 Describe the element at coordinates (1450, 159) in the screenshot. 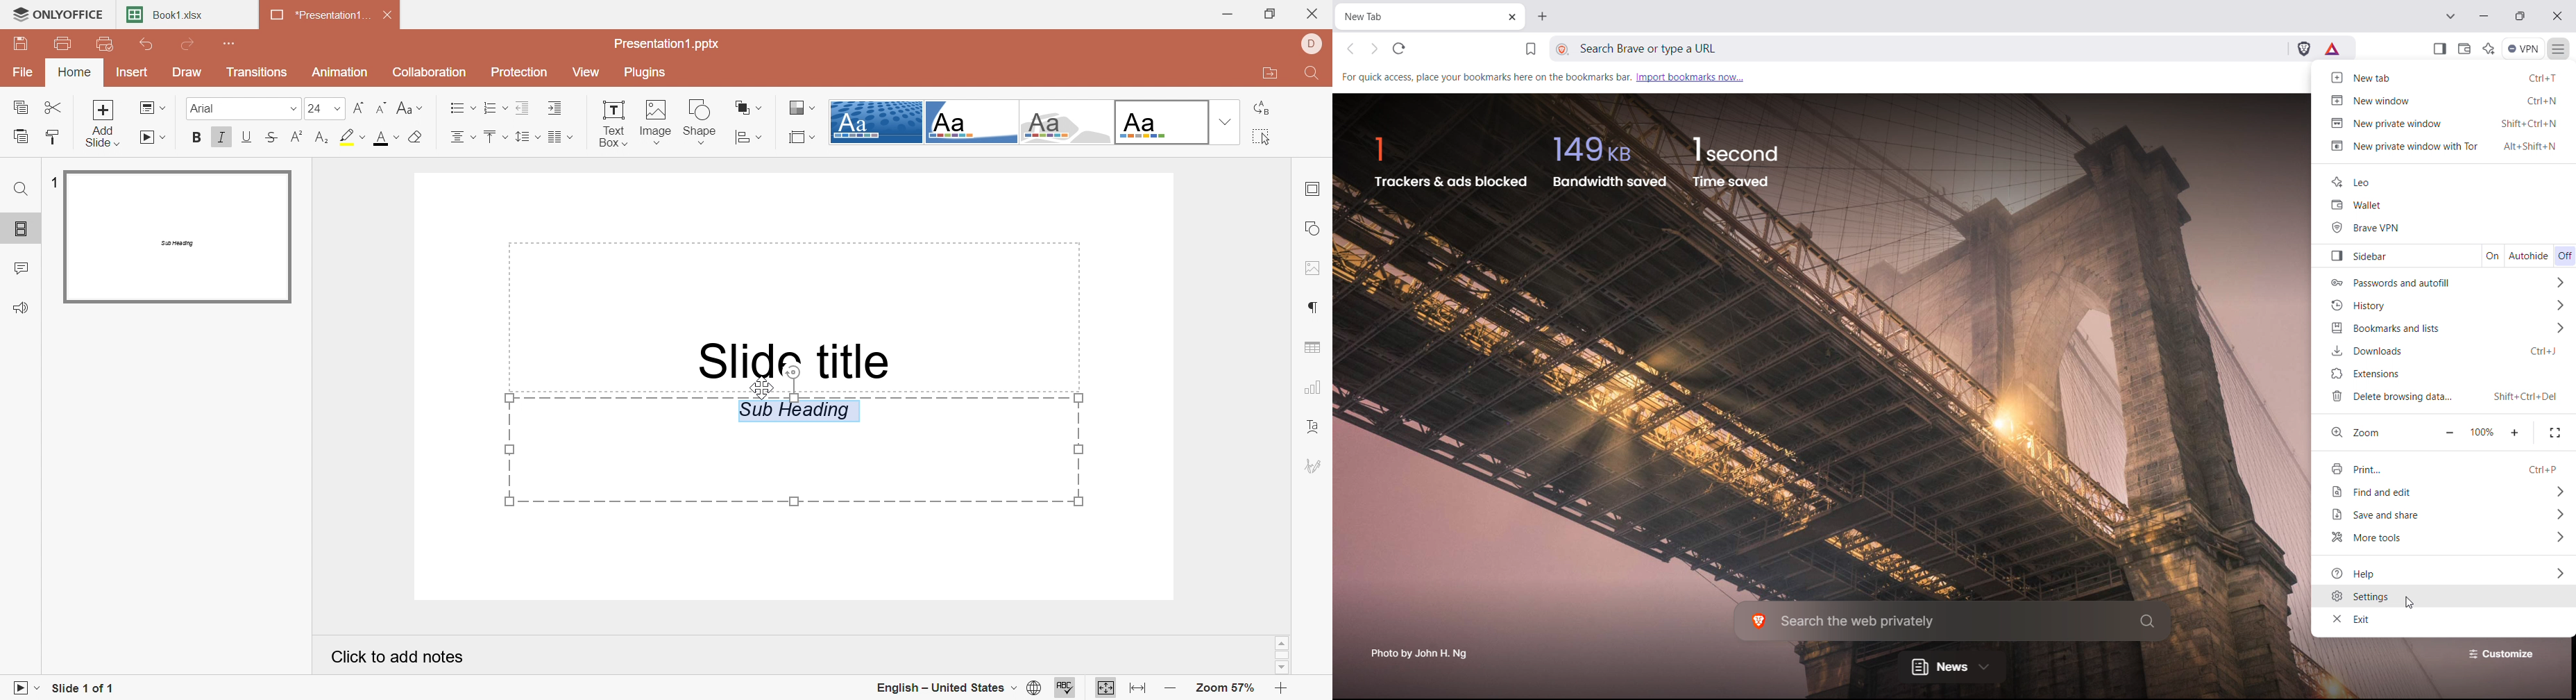

I see `1 trackers and ads blocked` at that location.